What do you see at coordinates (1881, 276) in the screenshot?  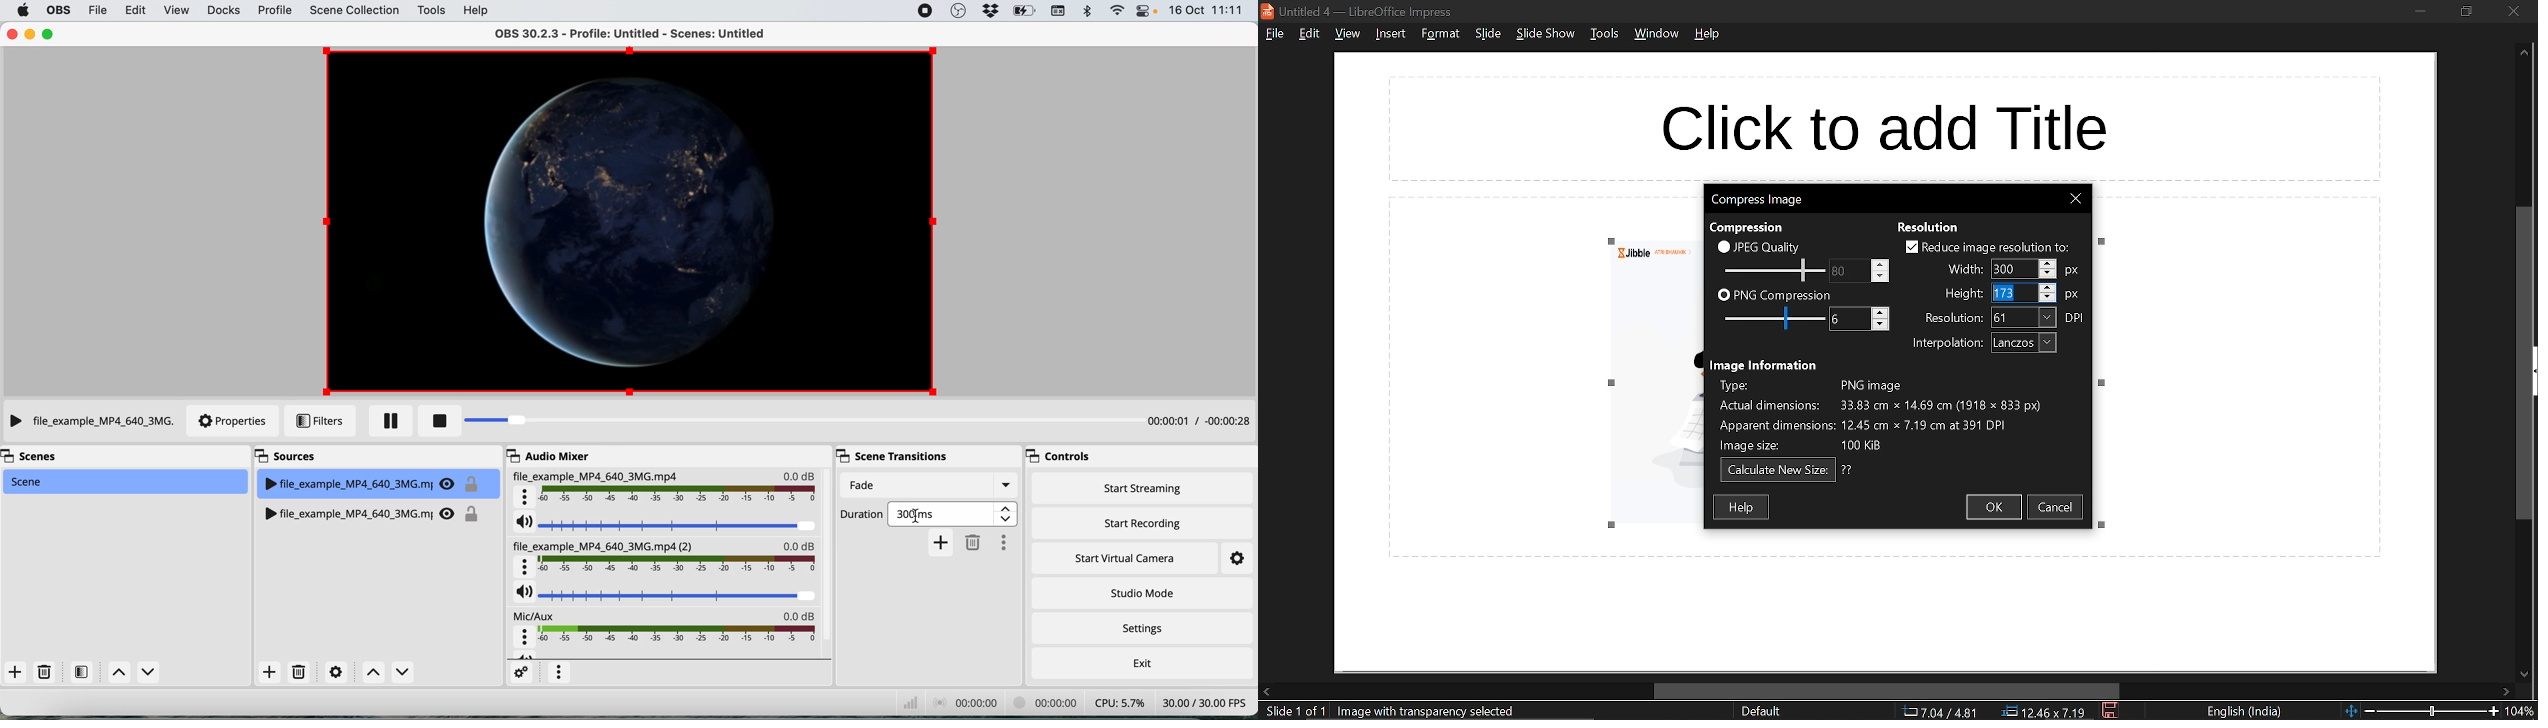 I see `Decrease ` at bounding box center [1881, 276].